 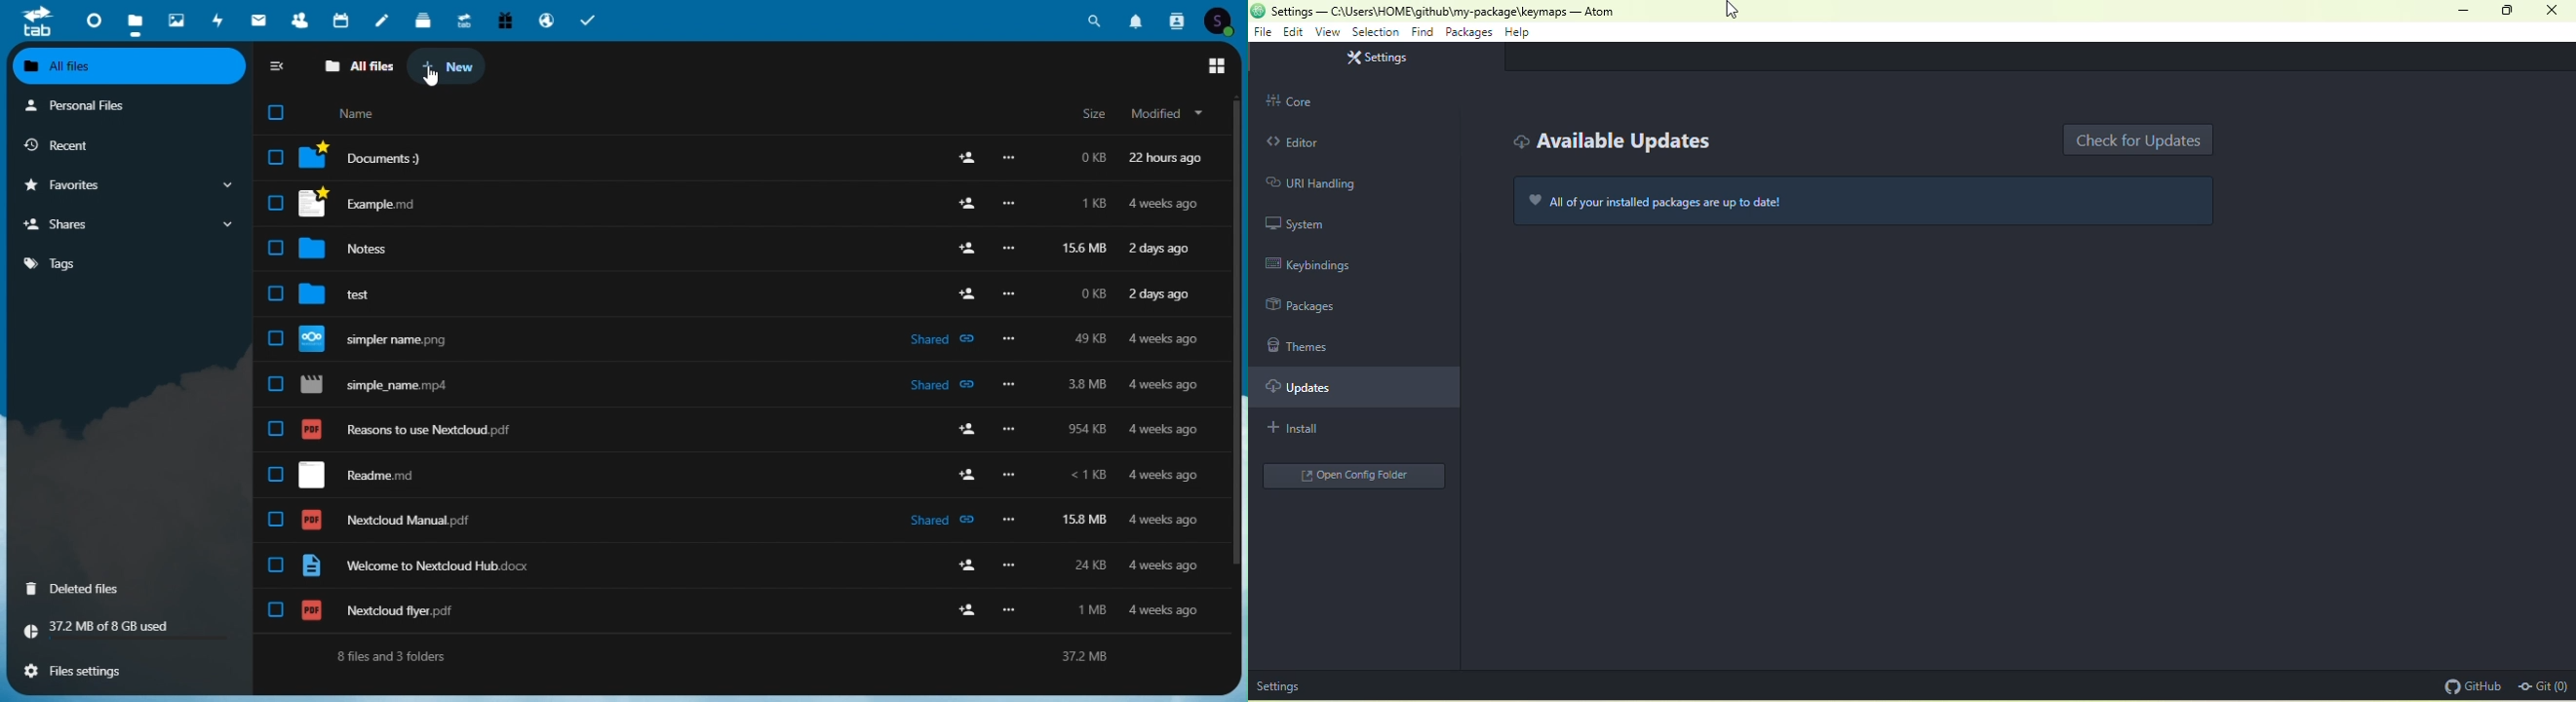 What do you see at coordinates (963, 248) in the screenshot?
I see `add user` at bounding box center [963, 248].